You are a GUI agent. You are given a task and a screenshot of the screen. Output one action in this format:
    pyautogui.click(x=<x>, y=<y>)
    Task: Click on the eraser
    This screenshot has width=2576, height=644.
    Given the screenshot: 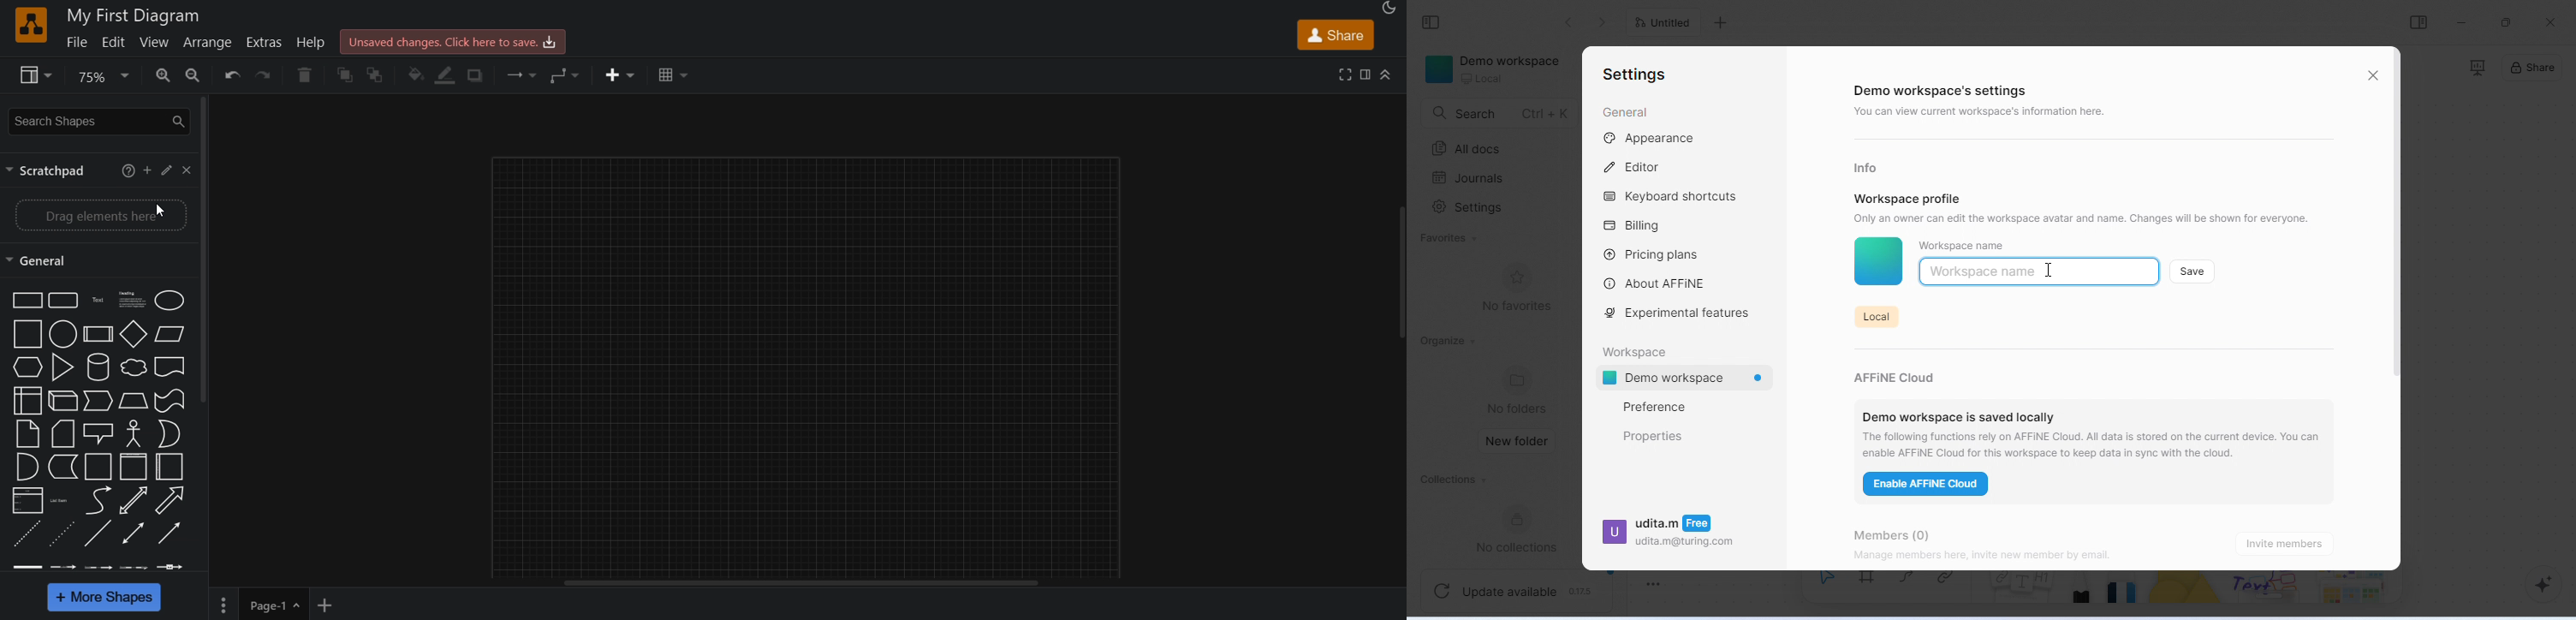 What is the action you would take?
    pyautogui.click(x=2125, y=593)
    